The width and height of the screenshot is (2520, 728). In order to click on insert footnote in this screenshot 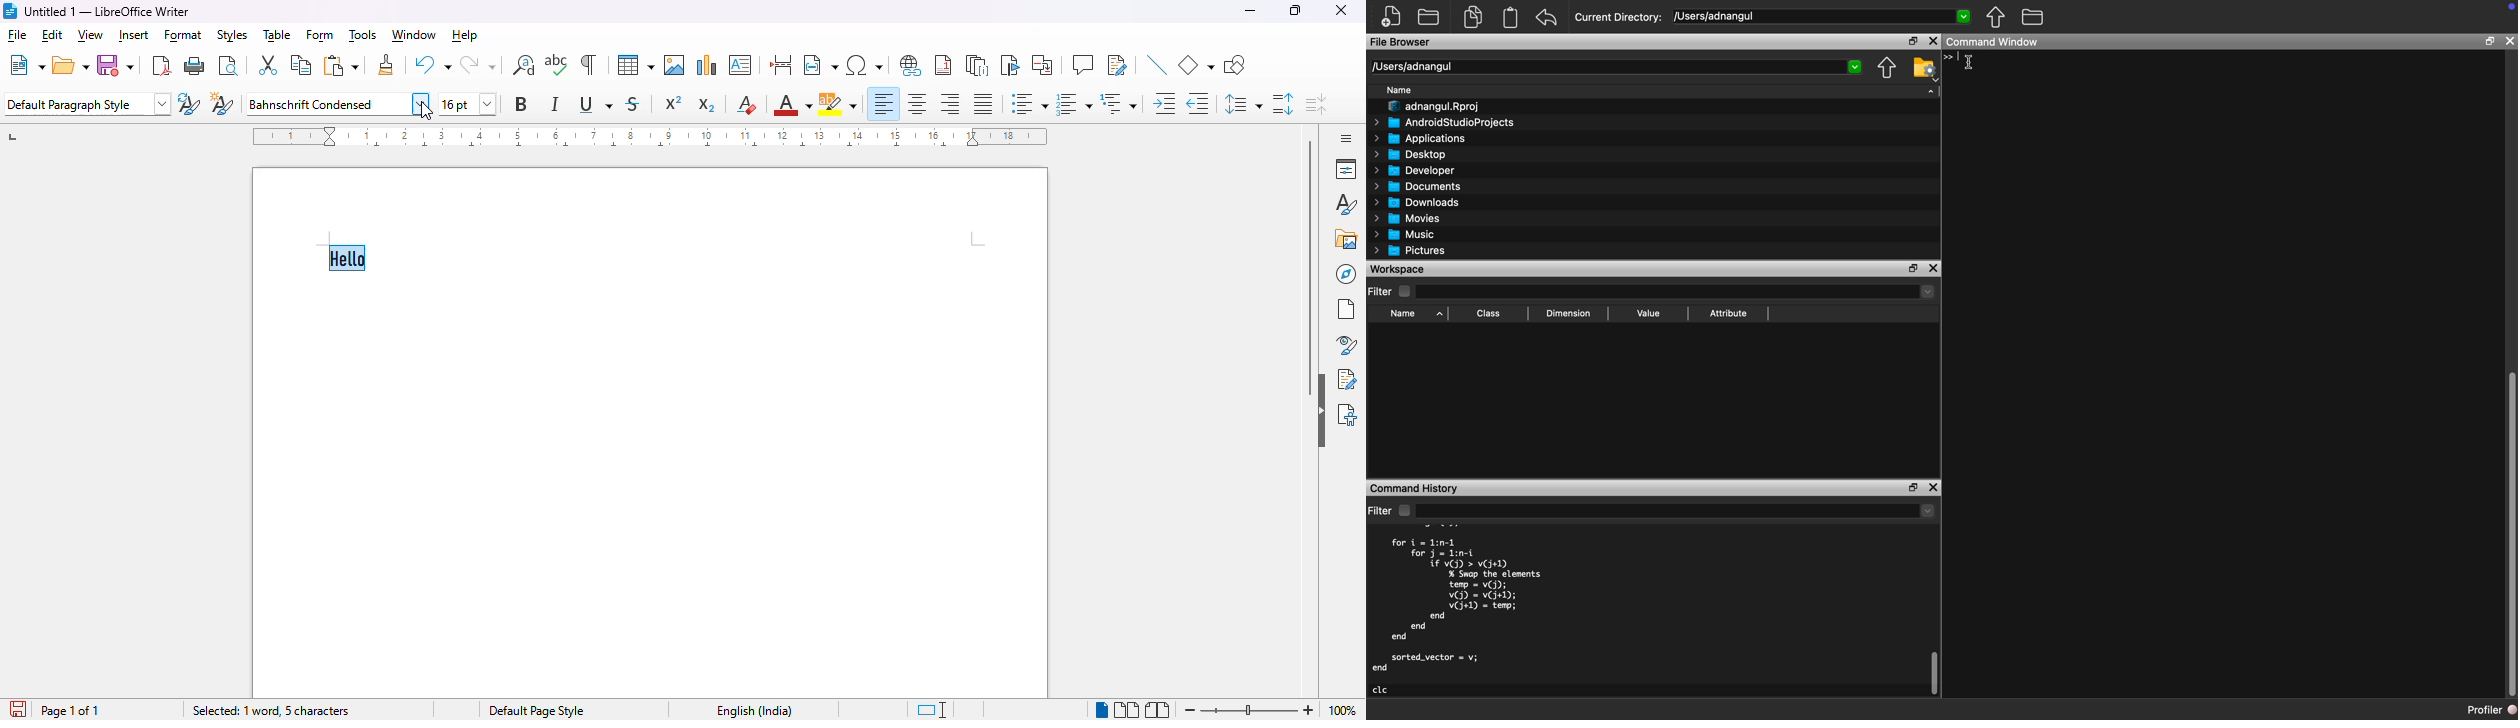, I will do `click(943, 65)`.